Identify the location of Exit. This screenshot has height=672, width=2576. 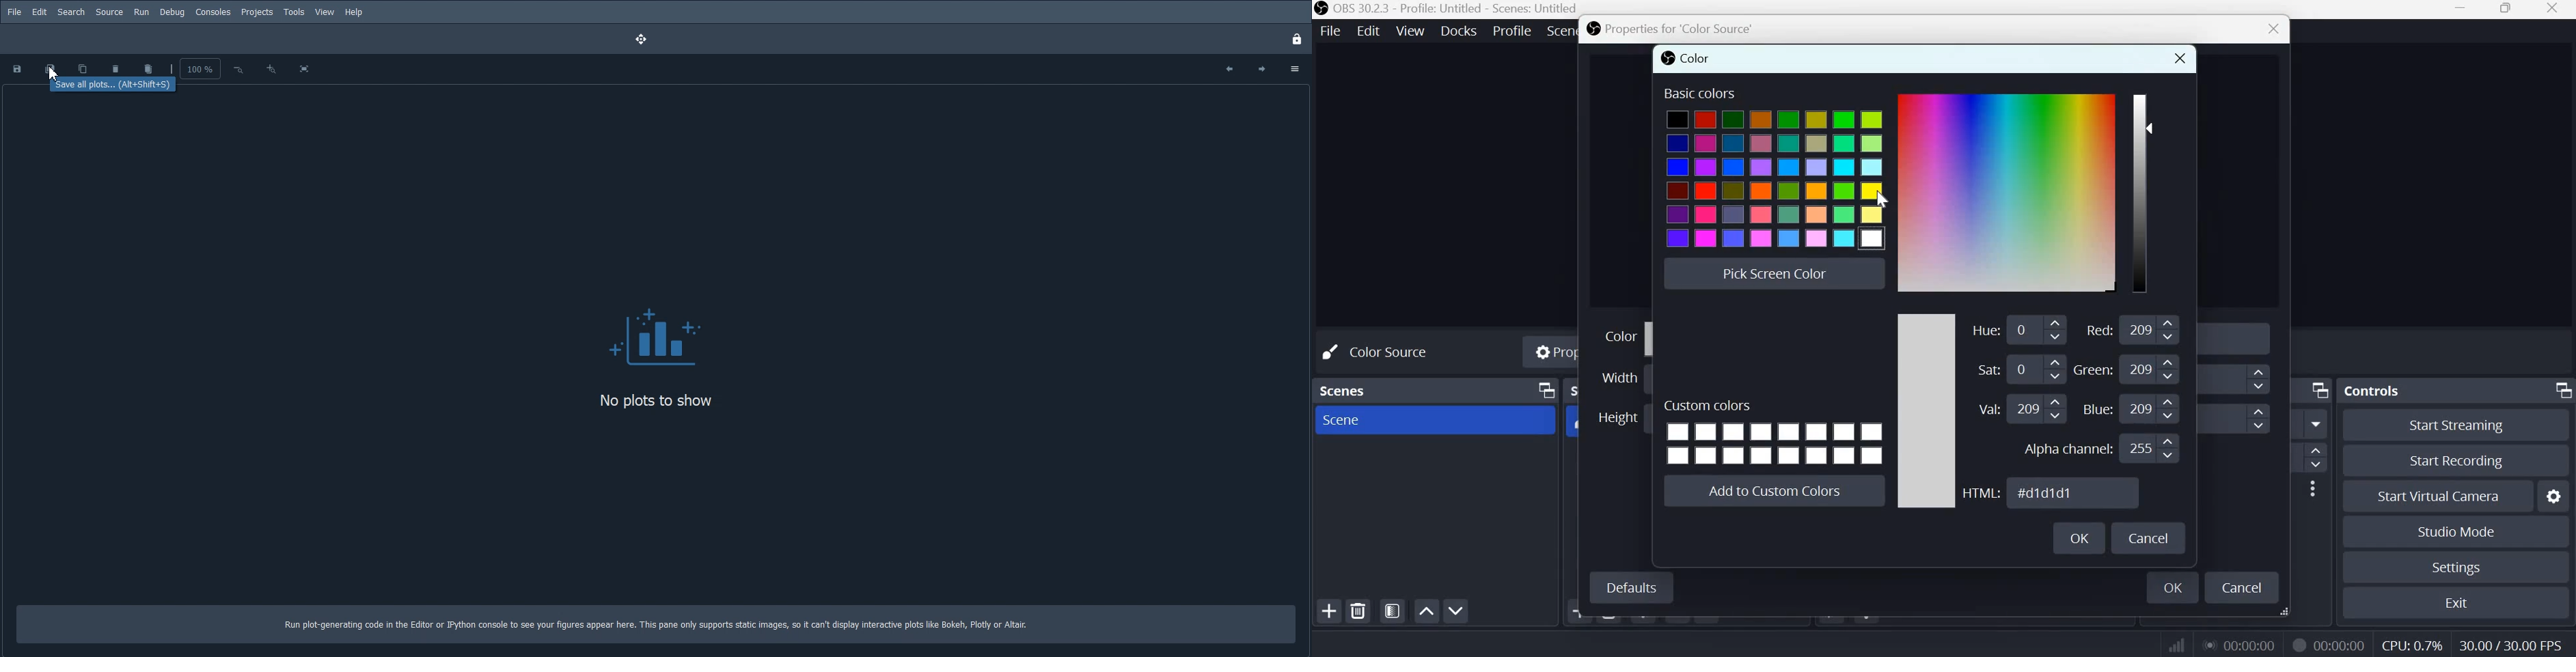
(2463, 602).